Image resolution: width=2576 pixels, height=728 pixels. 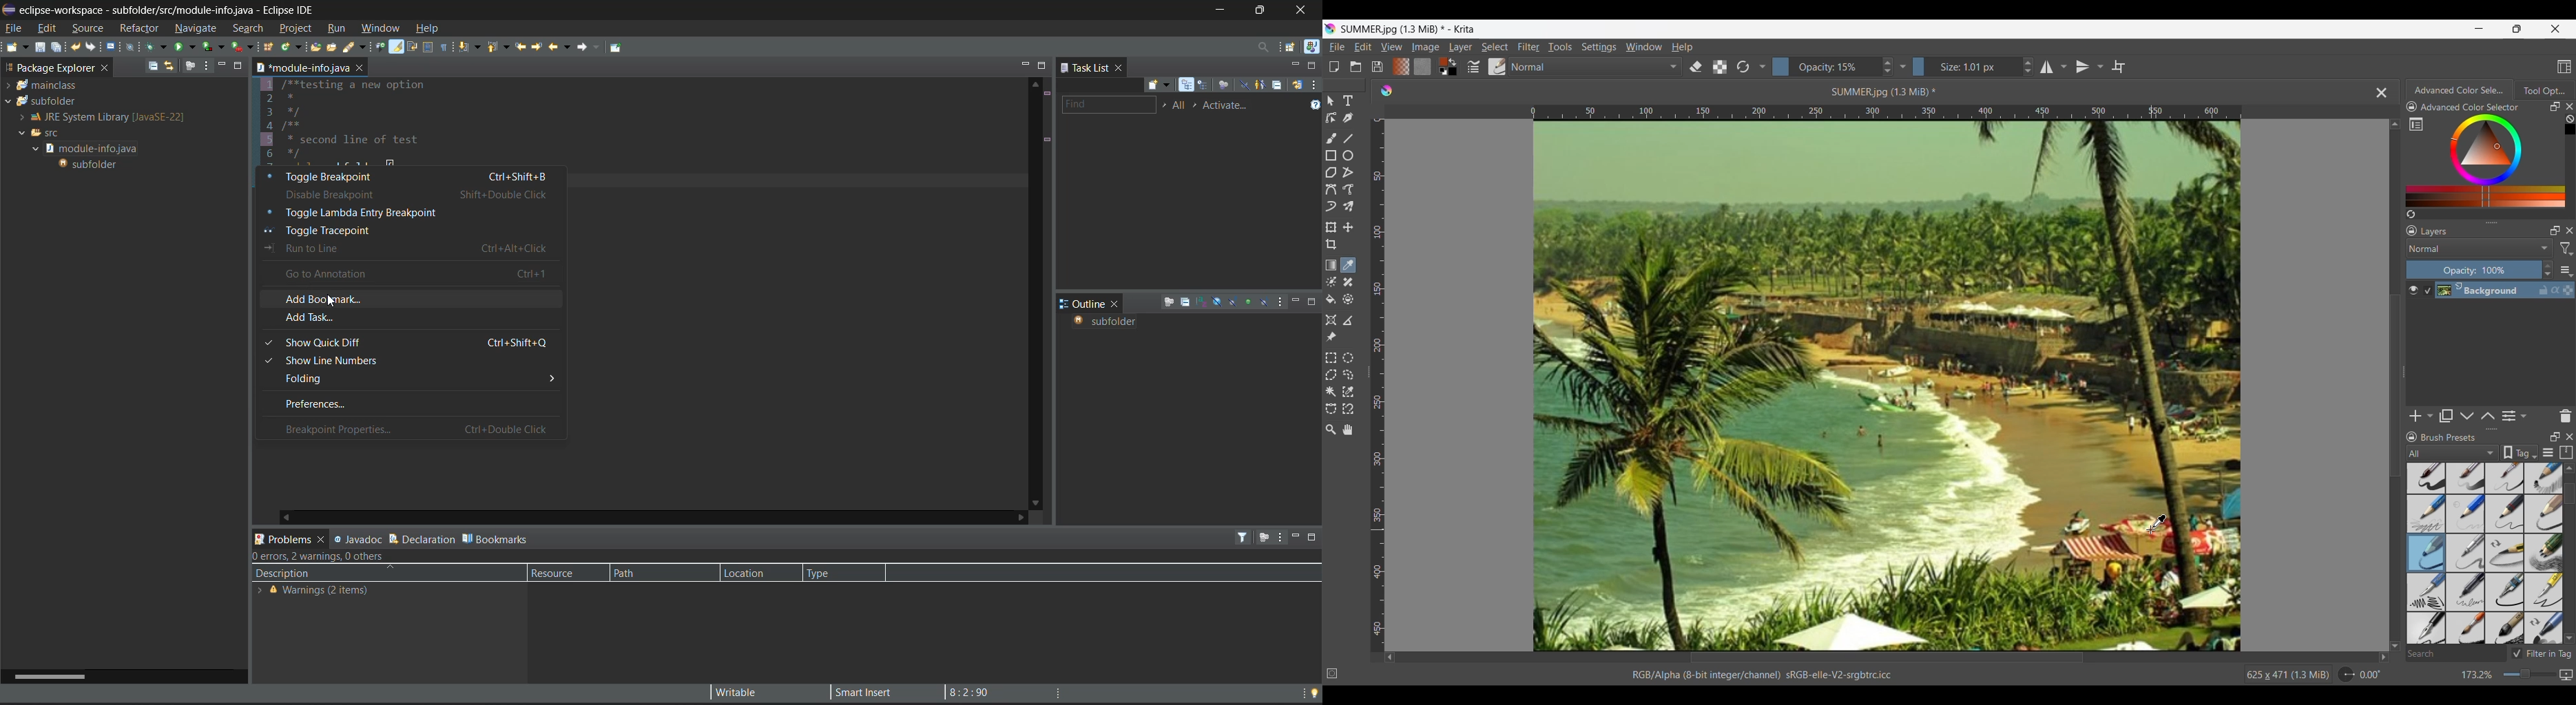 I want to click on Horizontal slide bar, so click(x=1887, y=657).